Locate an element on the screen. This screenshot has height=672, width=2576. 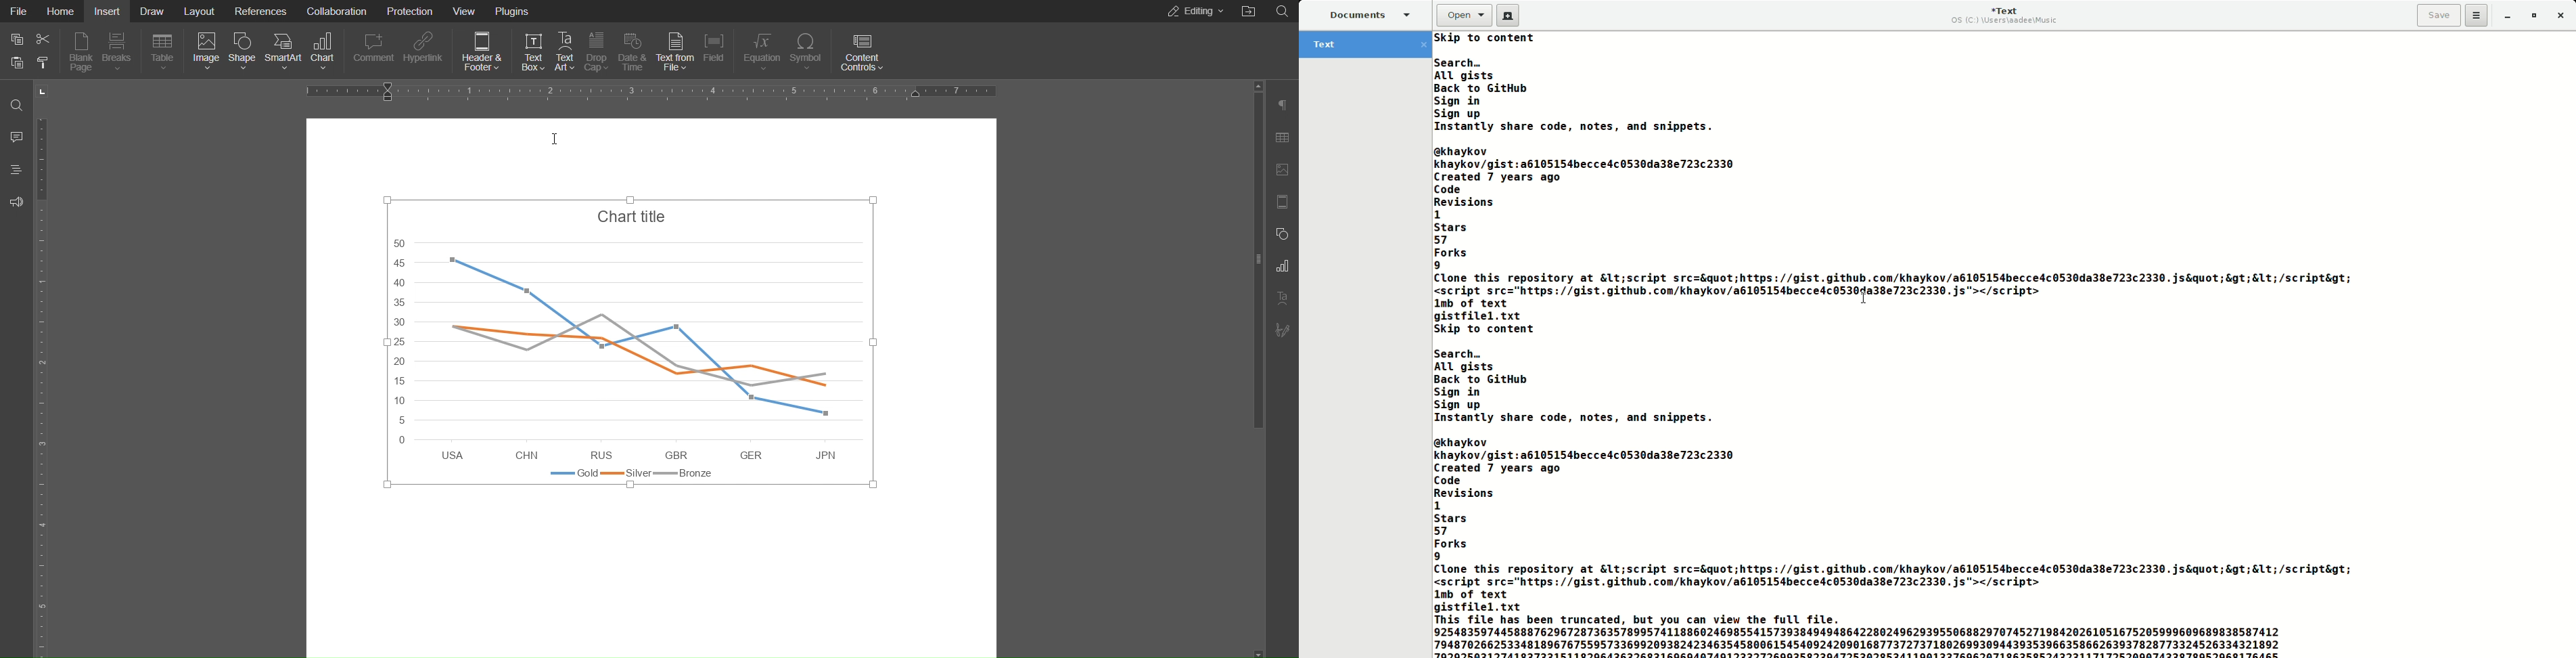
SmartArt is located at coordinates (282, 53).